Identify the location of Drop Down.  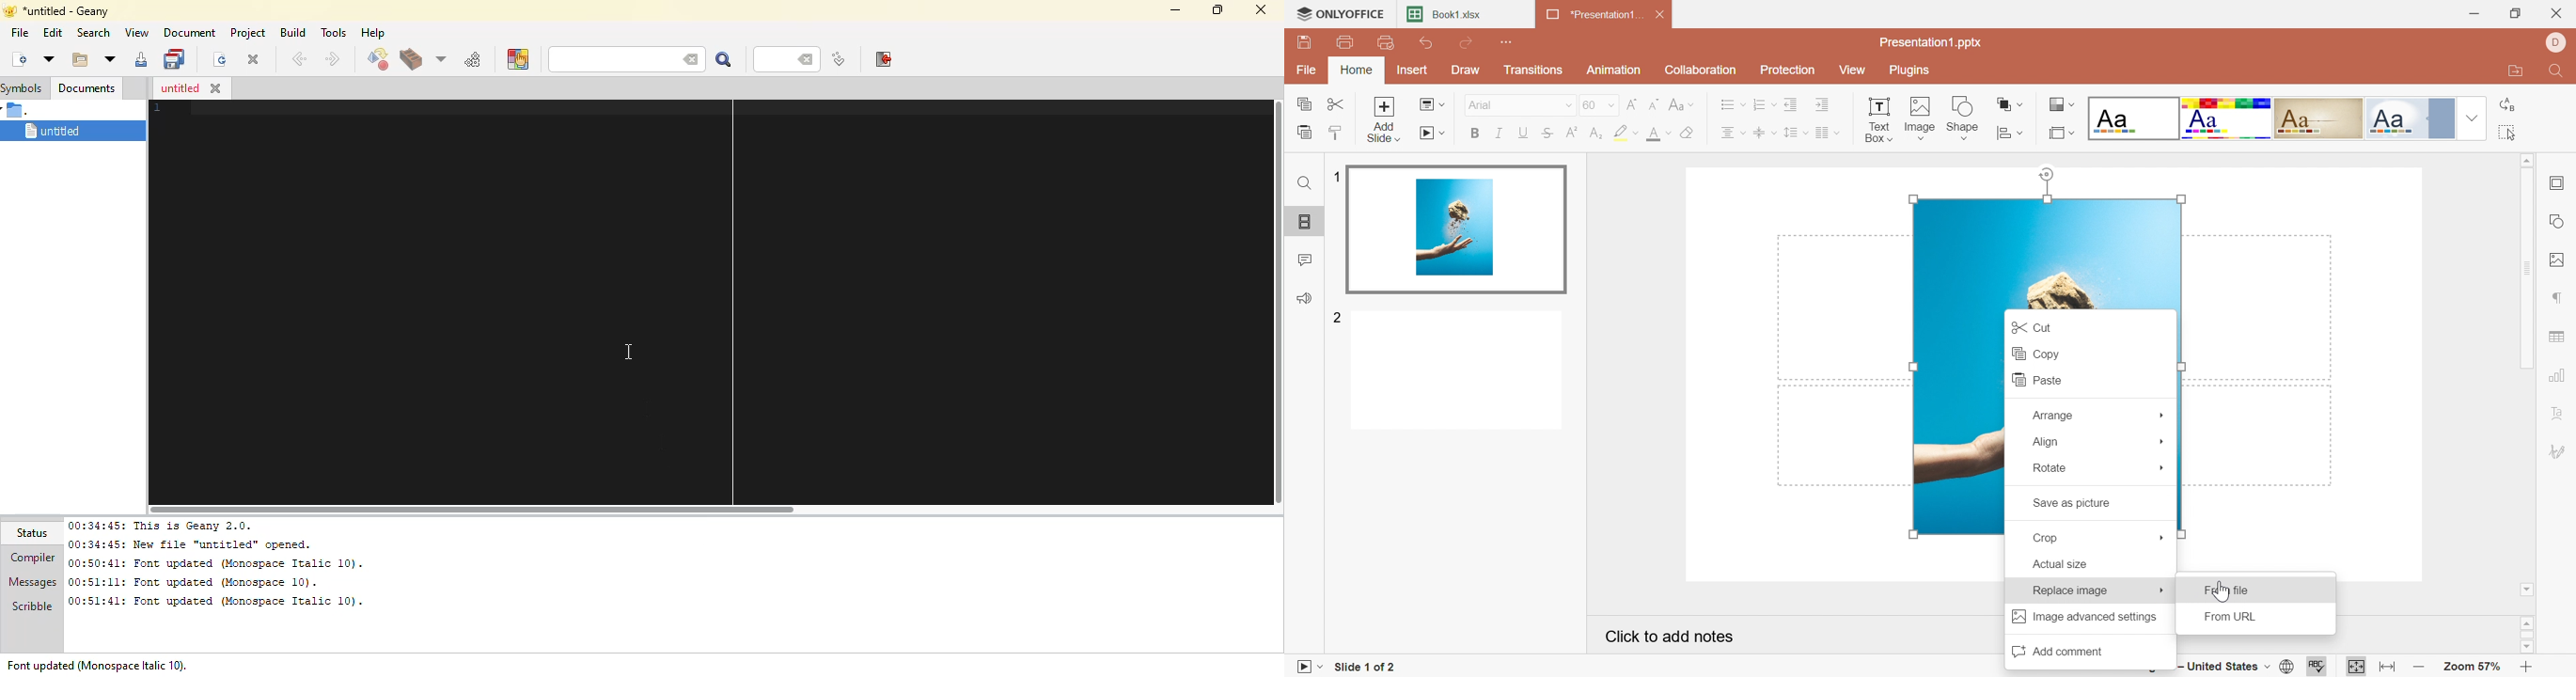
(2162, 591).